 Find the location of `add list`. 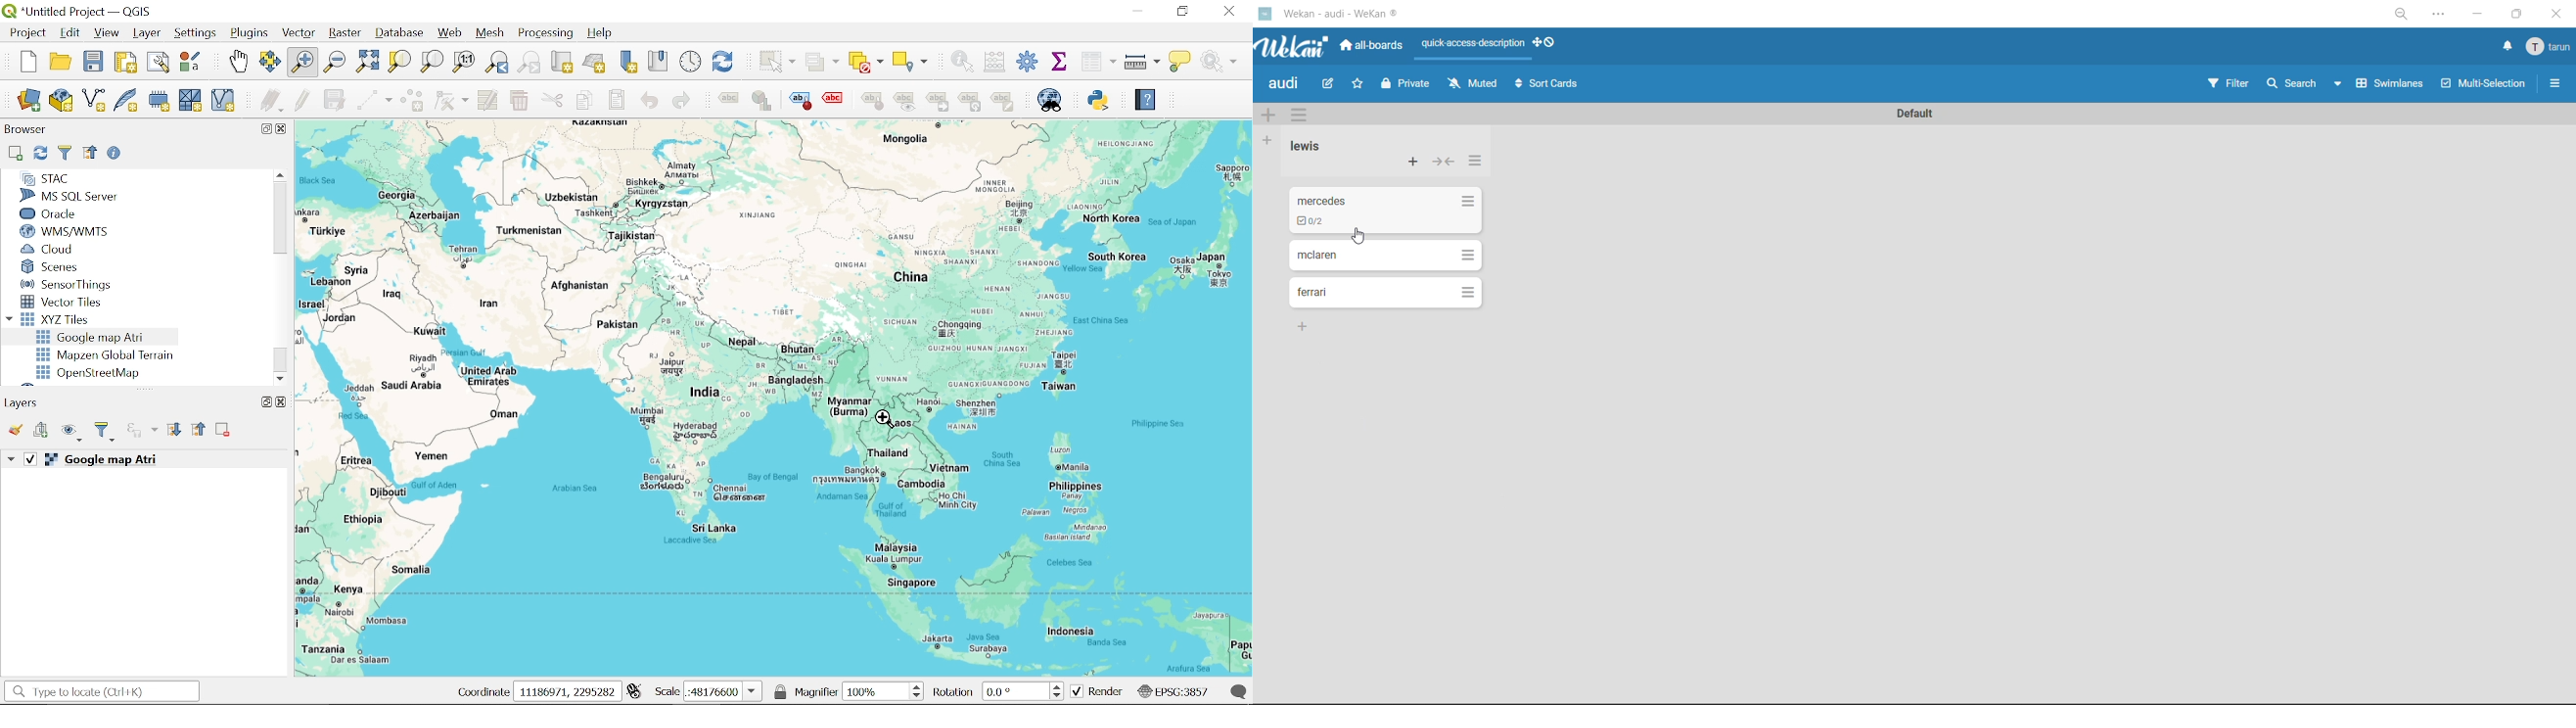

add list is located at coordinates (1270, 141).